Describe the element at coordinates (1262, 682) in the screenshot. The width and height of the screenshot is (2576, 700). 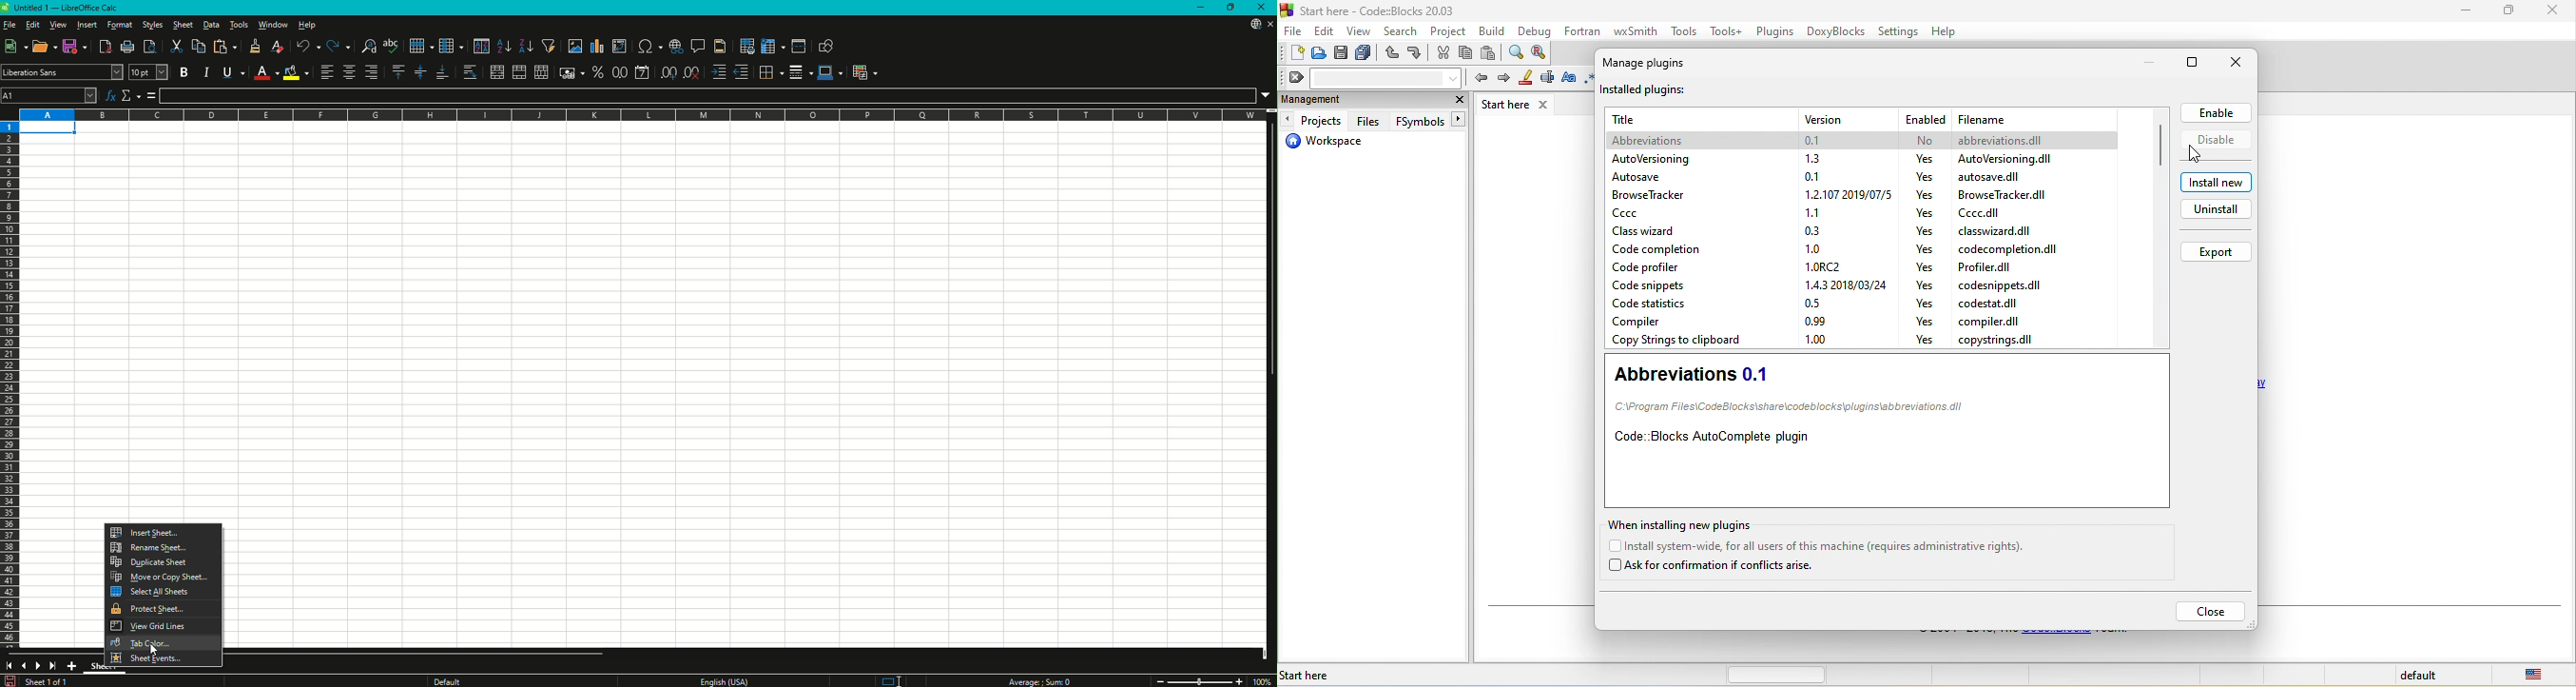
I see `Zoom Factor` at that location.